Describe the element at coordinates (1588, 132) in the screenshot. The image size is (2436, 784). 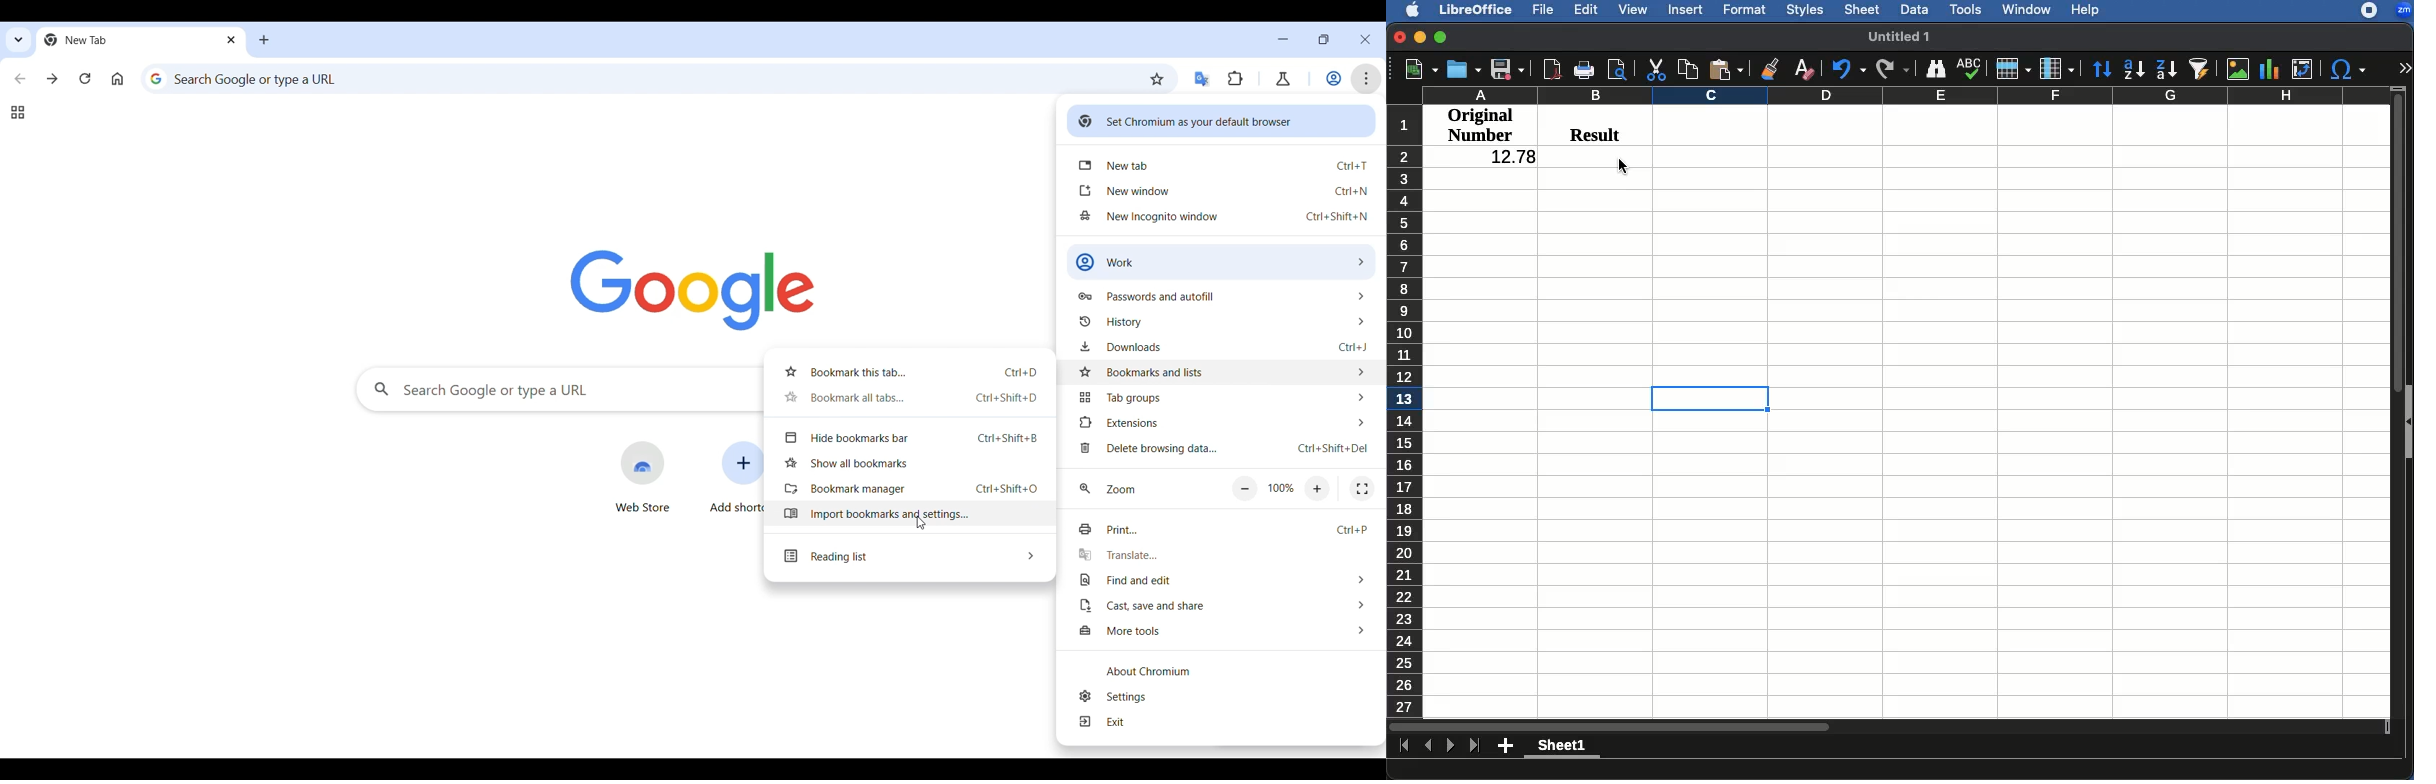
I see `Result` at that location.